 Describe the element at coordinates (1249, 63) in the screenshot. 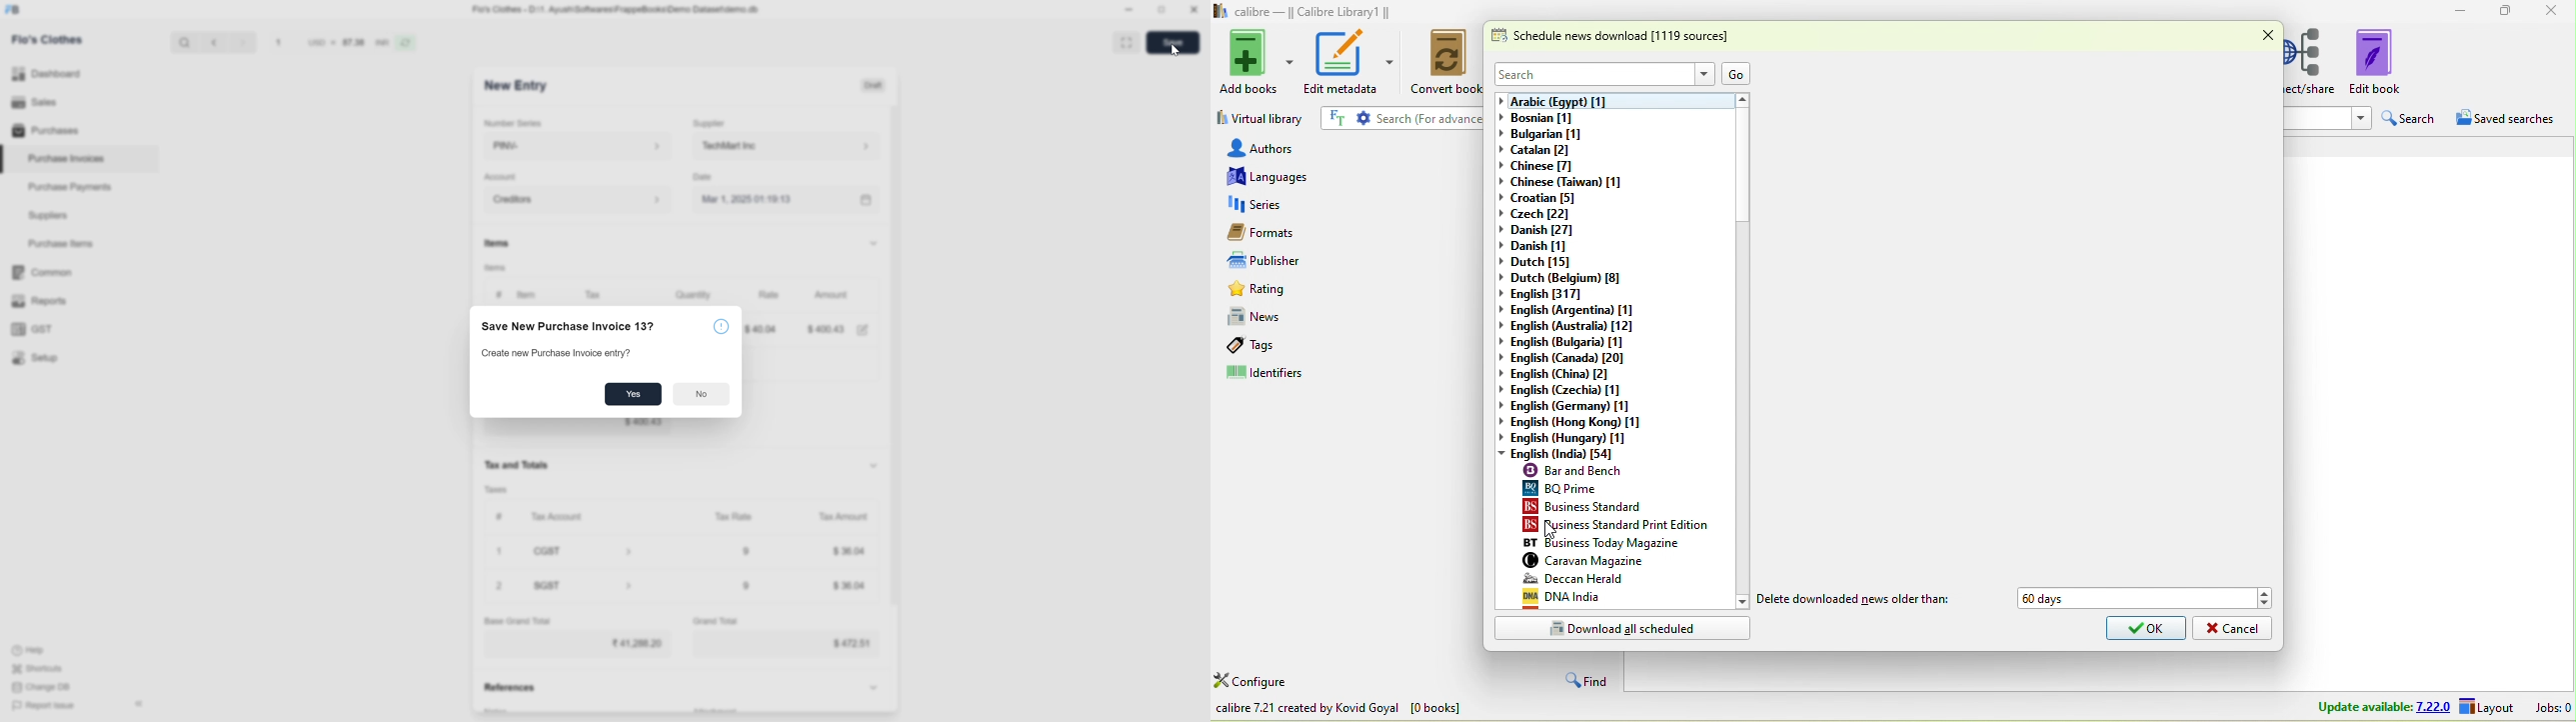

I see `add books` at that location.